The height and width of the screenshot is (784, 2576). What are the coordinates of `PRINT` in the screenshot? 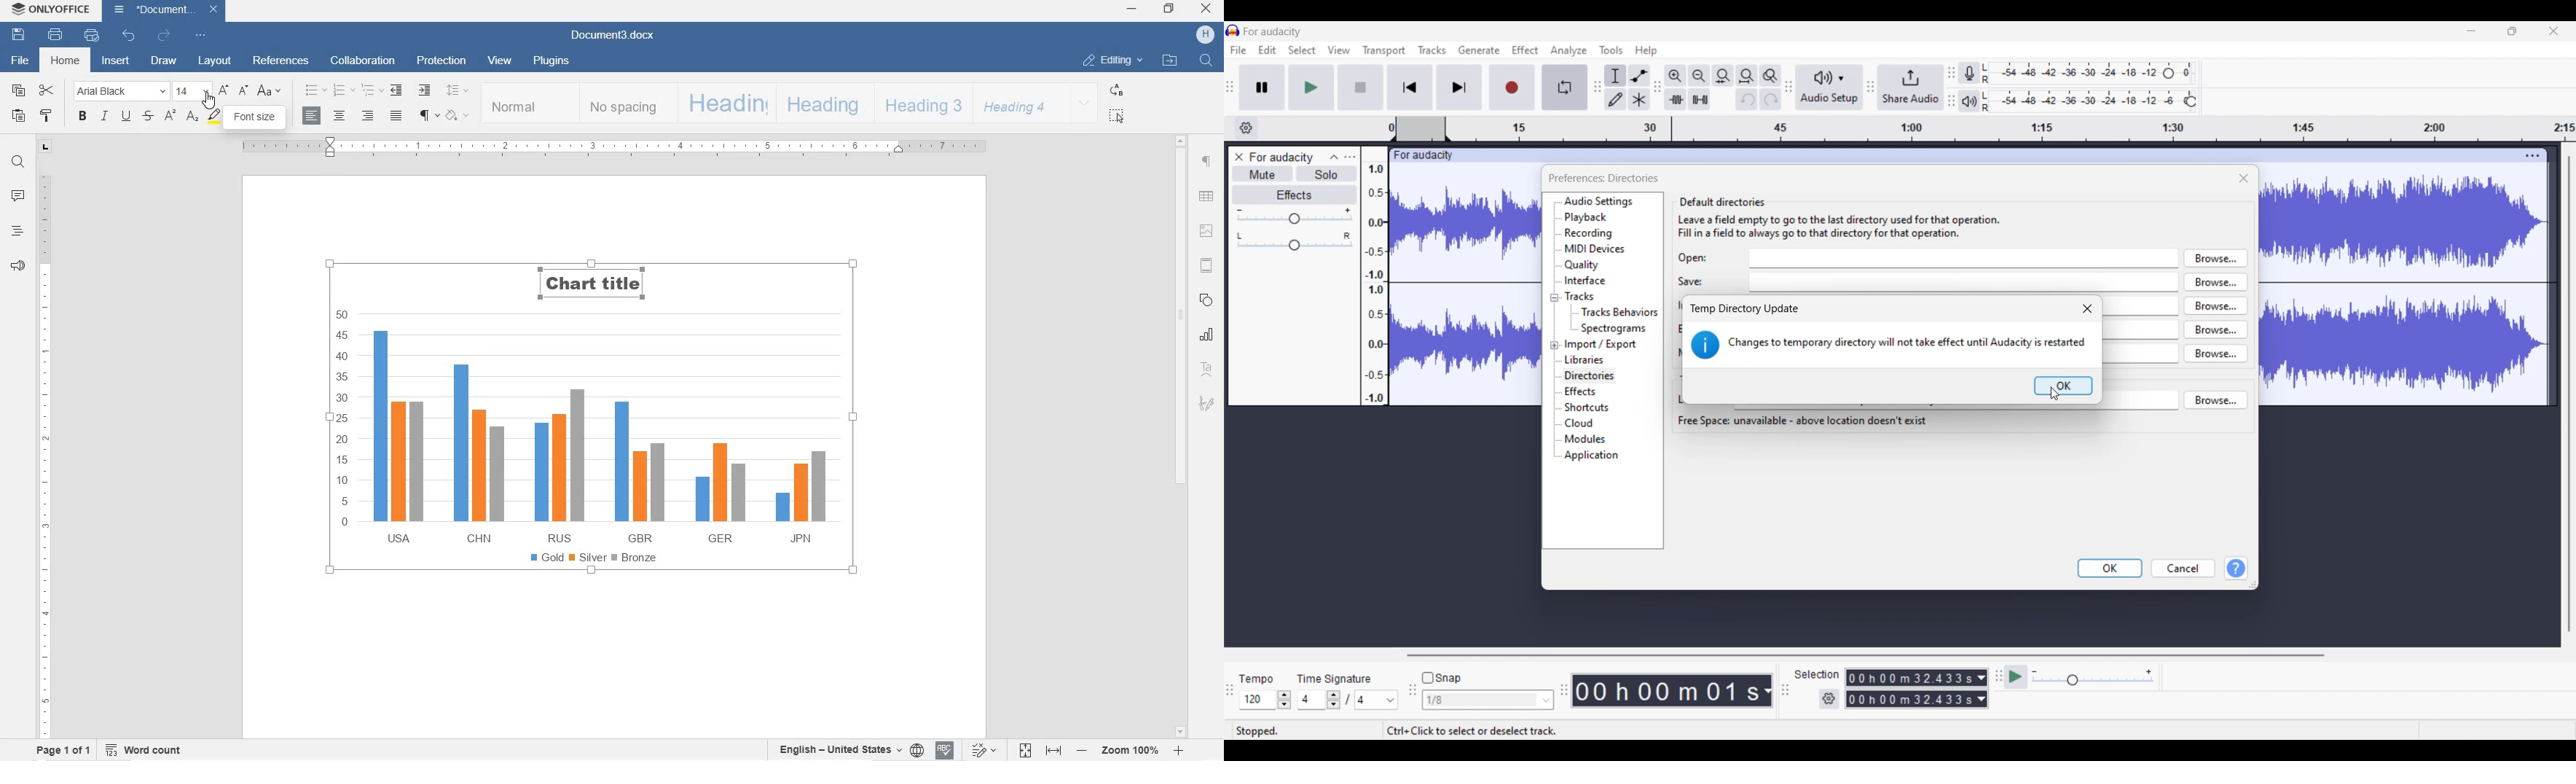 It's located at (57, 36).